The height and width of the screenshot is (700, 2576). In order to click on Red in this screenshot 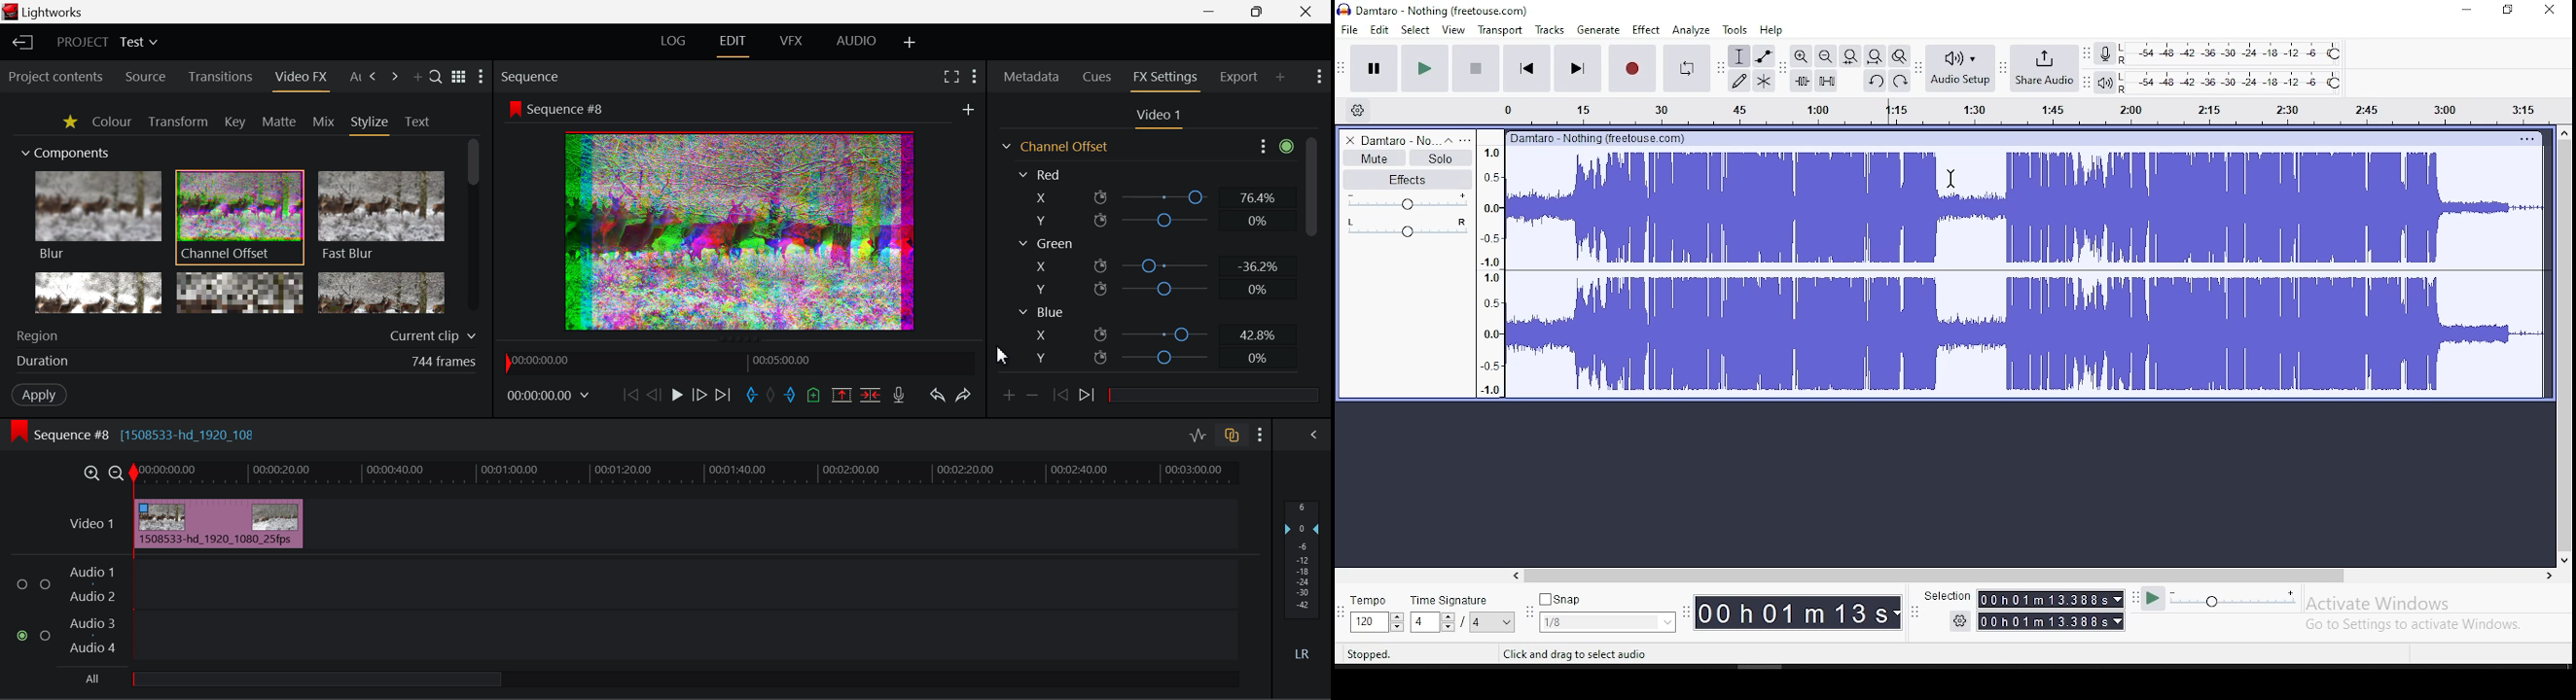, I will do `click(1043, 173)`.